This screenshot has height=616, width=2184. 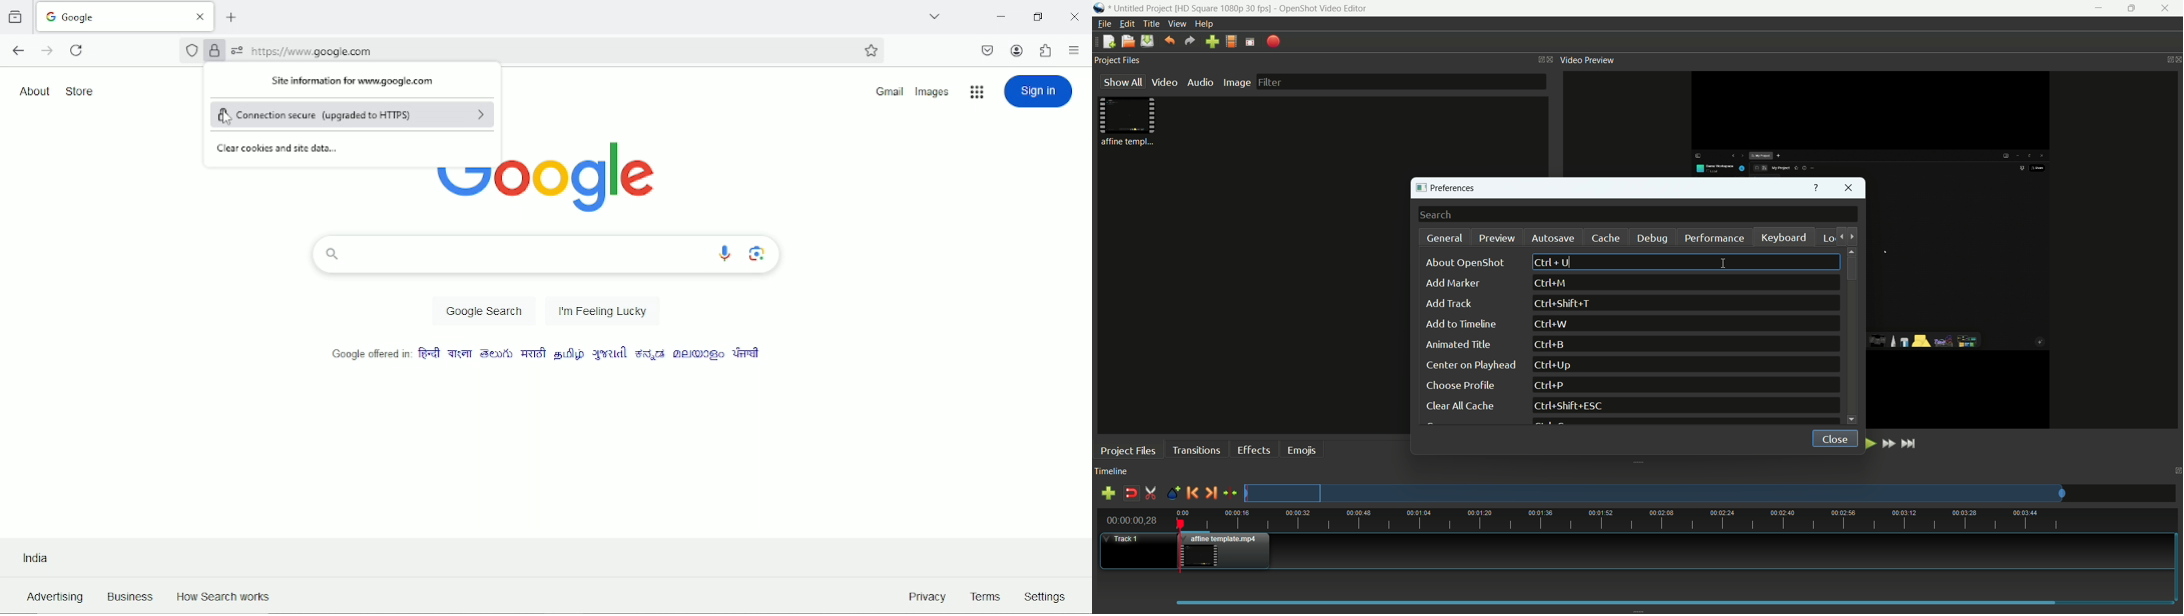 What do you see at coordinates (1654, 239) in the screenshot?
I see `debug` at bounding box center [1654, 239].